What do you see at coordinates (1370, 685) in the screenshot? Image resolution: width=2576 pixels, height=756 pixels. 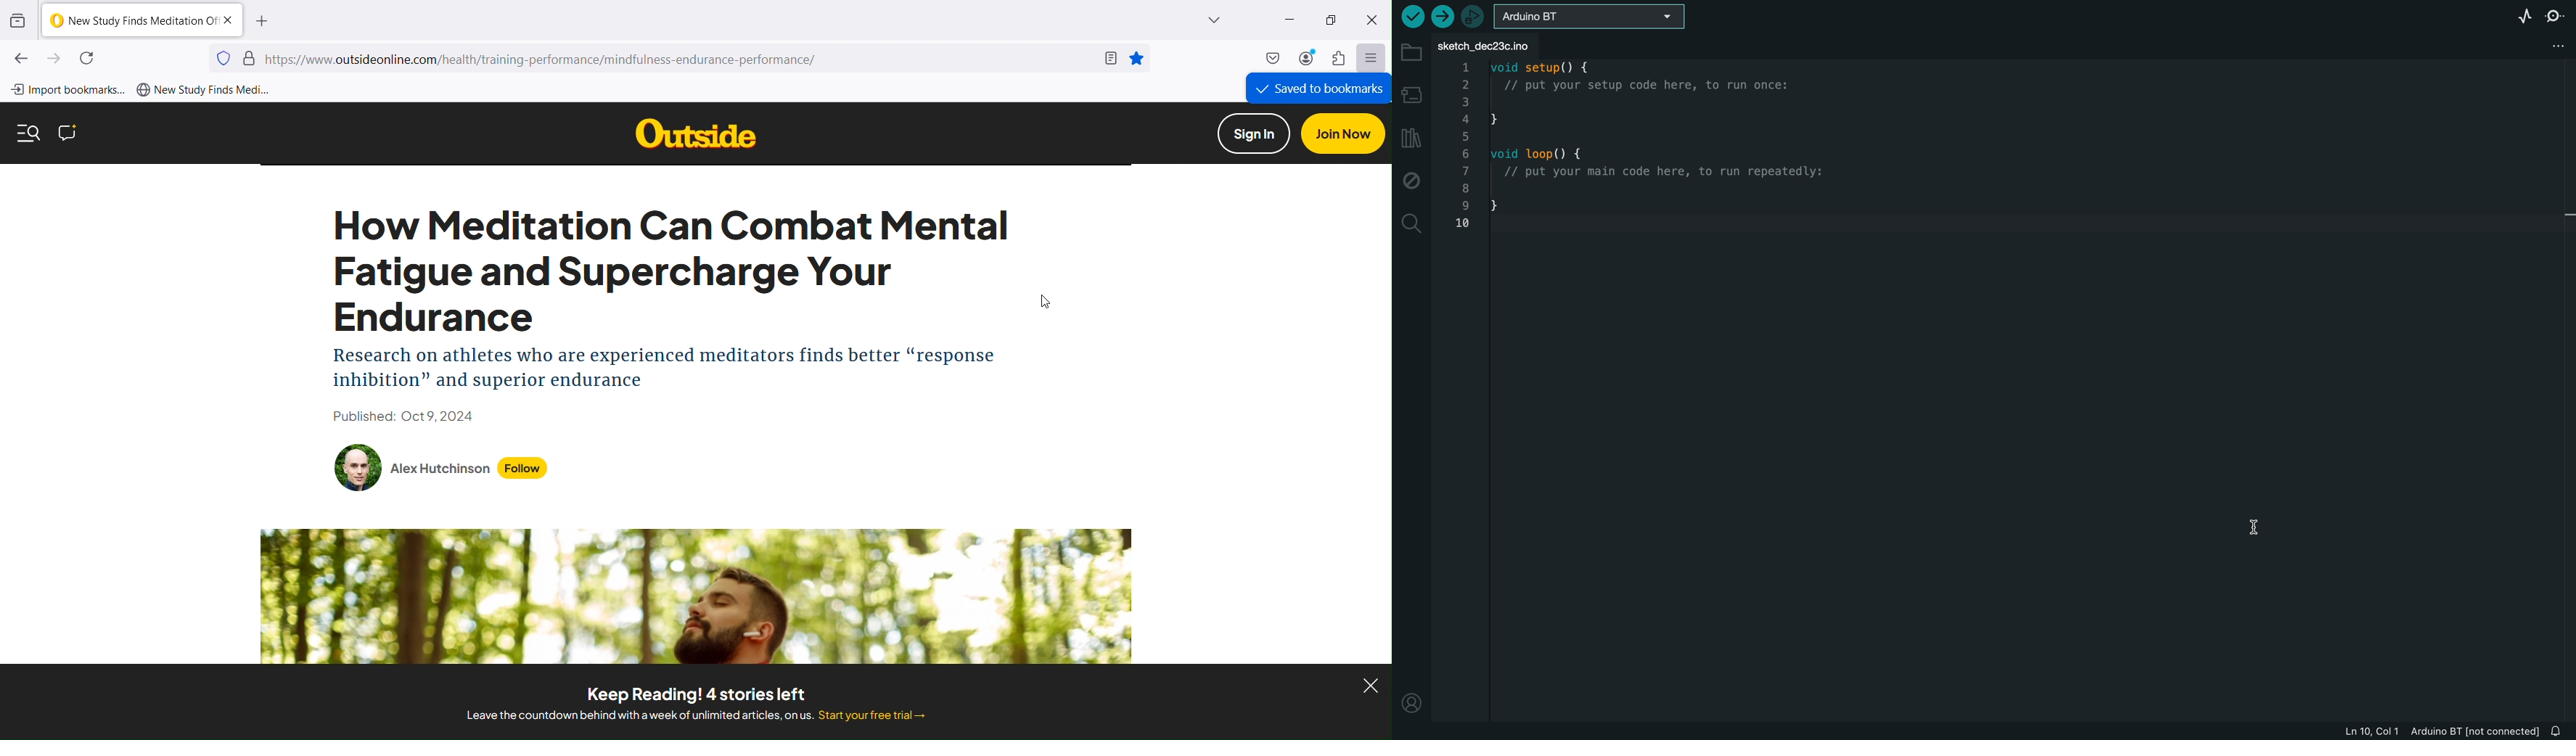 I see `Close ad` at bounding box center [1370, 685].